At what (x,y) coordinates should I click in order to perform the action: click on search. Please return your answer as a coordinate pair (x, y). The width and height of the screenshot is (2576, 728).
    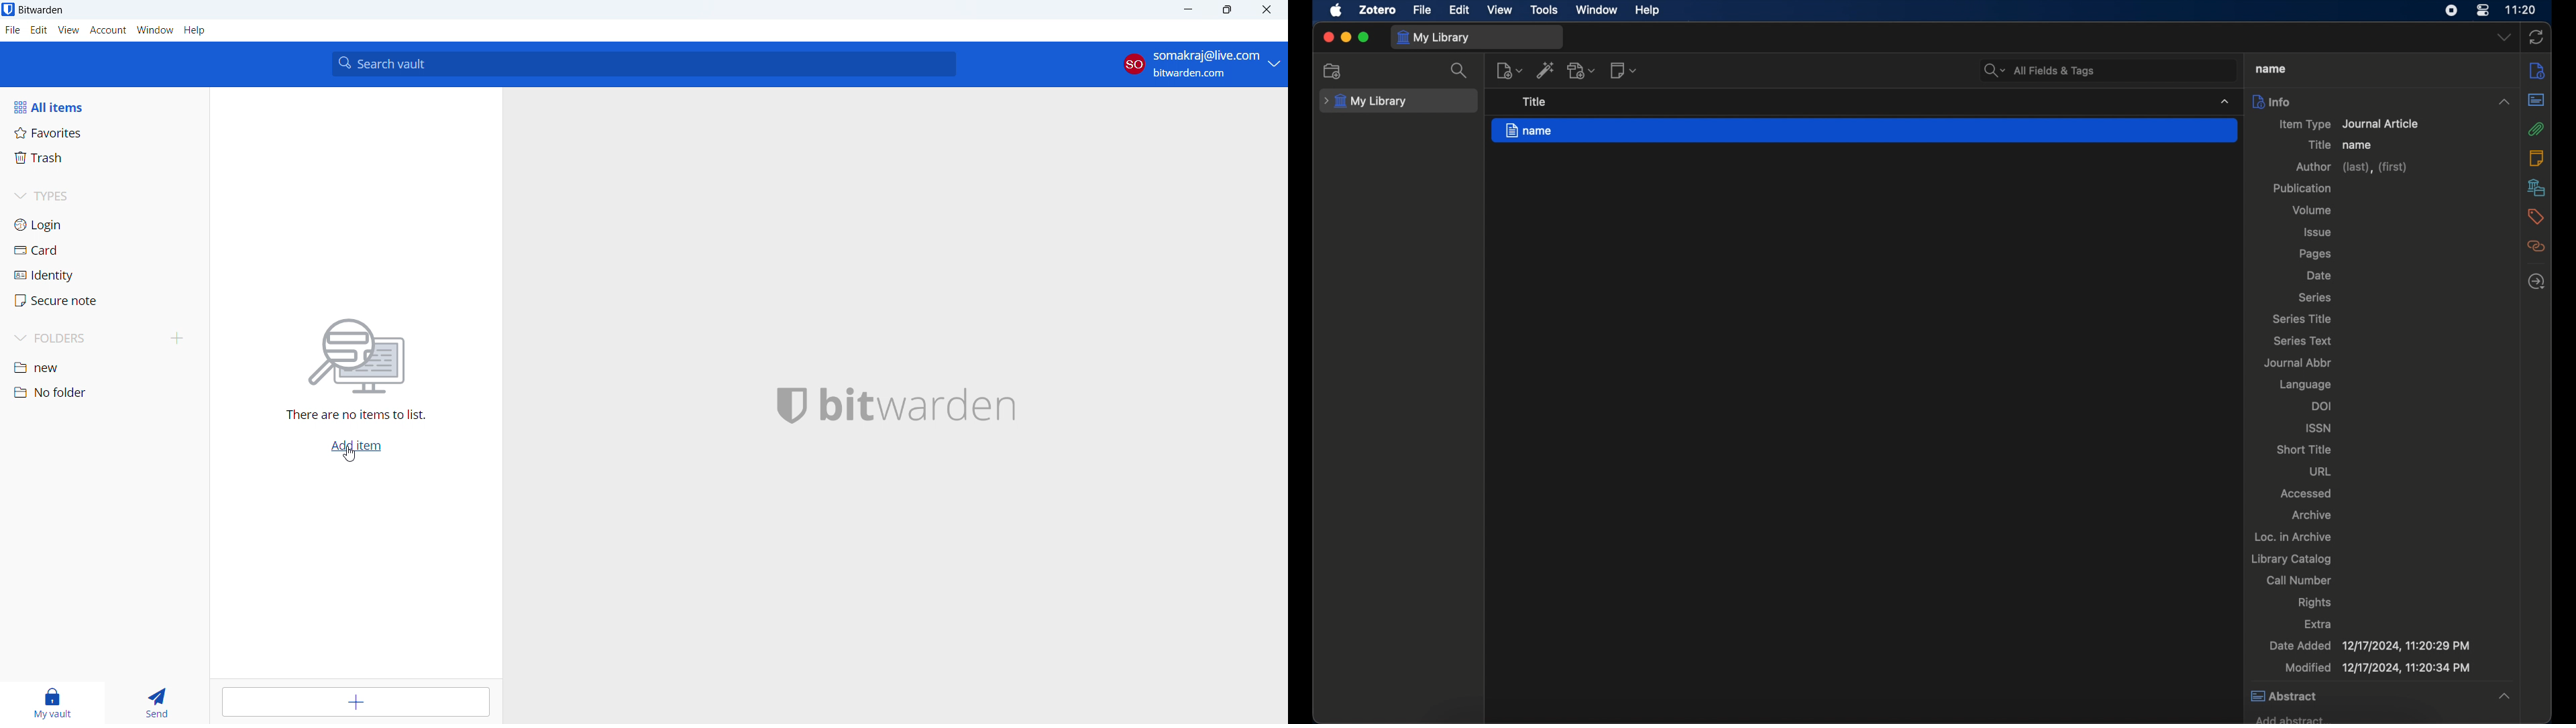
    Looking at the image, I should click on (2037, 69).